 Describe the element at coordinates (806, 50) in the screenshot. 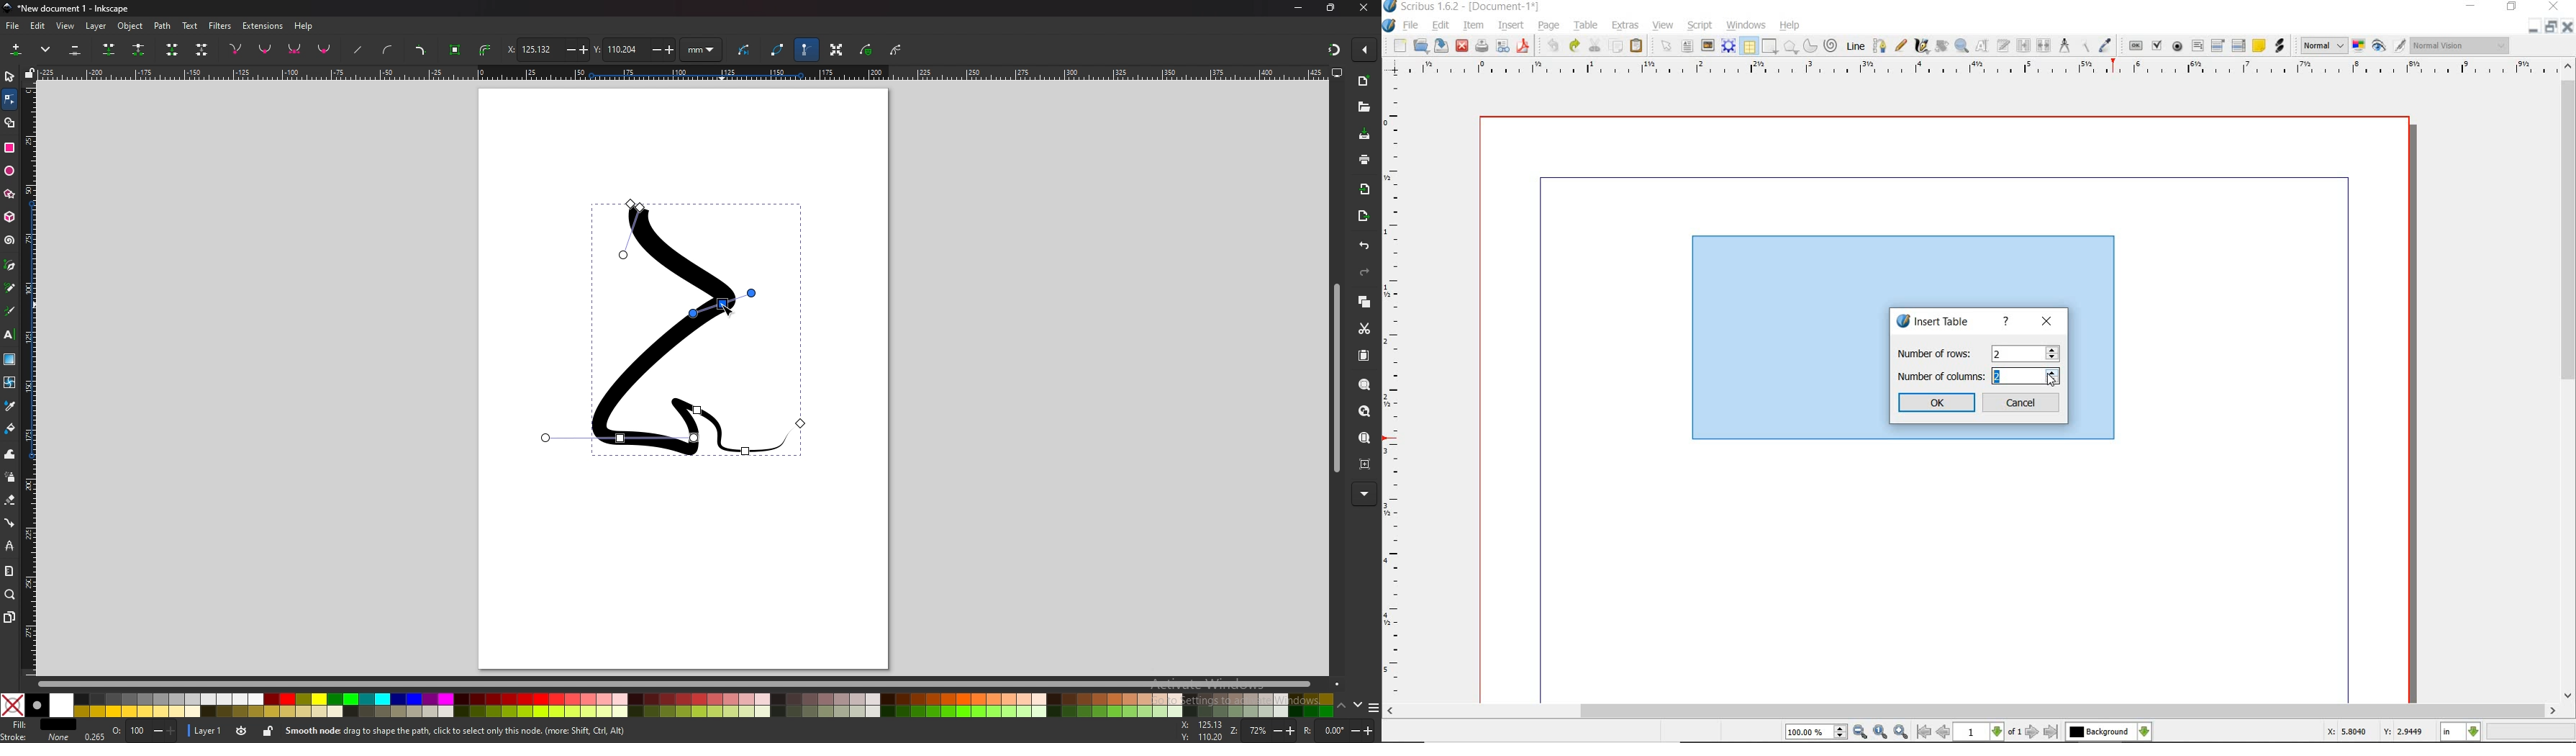

I see `show bezier handle` at that location.